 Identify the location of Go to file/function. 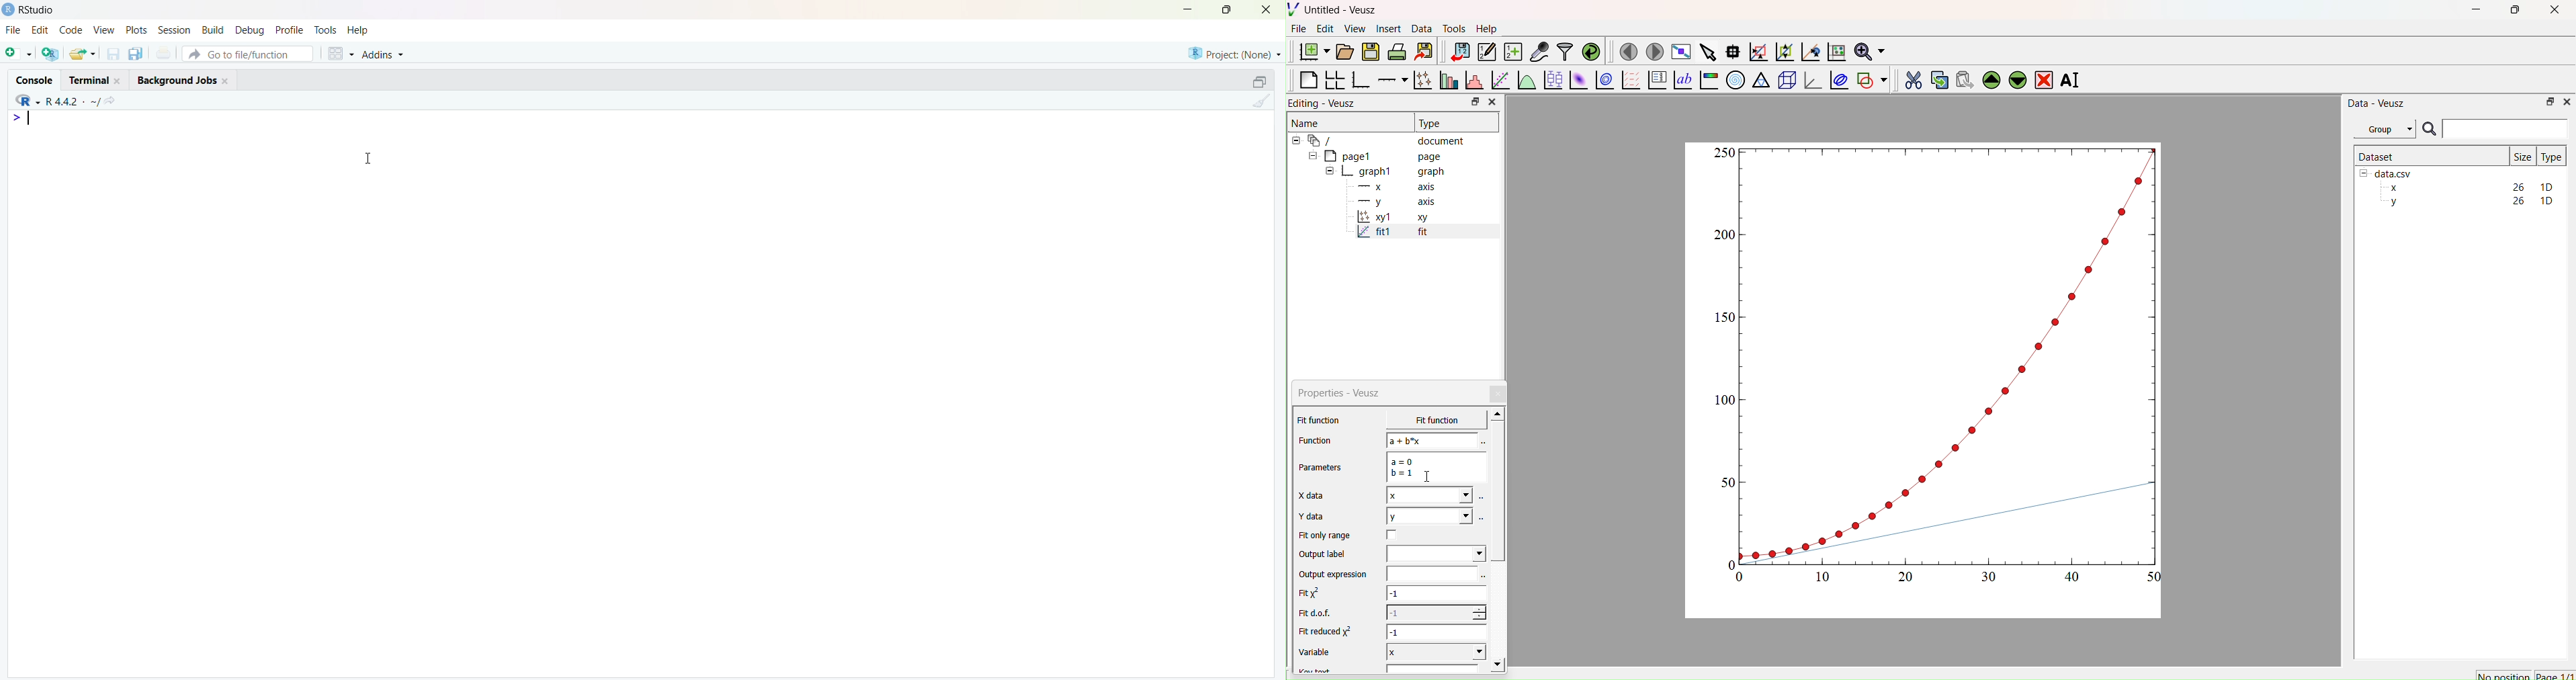
(247, 52).